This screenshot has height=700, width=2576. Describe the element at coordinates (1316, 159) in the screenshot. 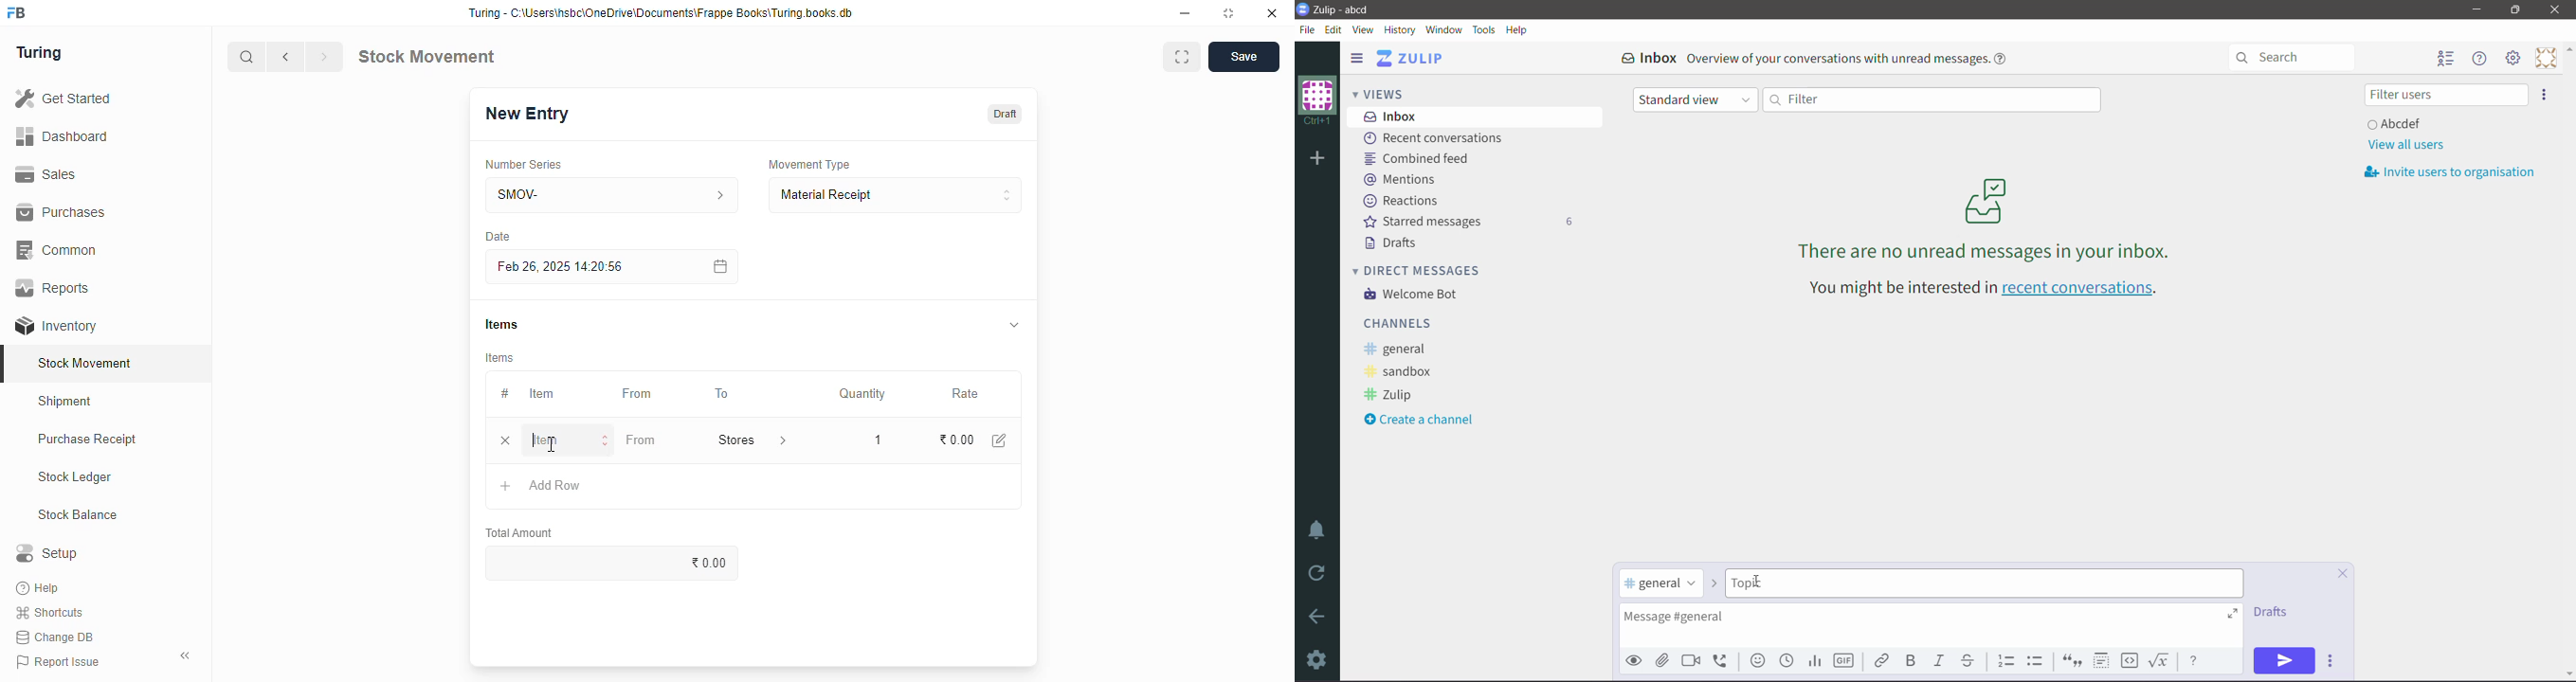

I see `Add organization` at that location.